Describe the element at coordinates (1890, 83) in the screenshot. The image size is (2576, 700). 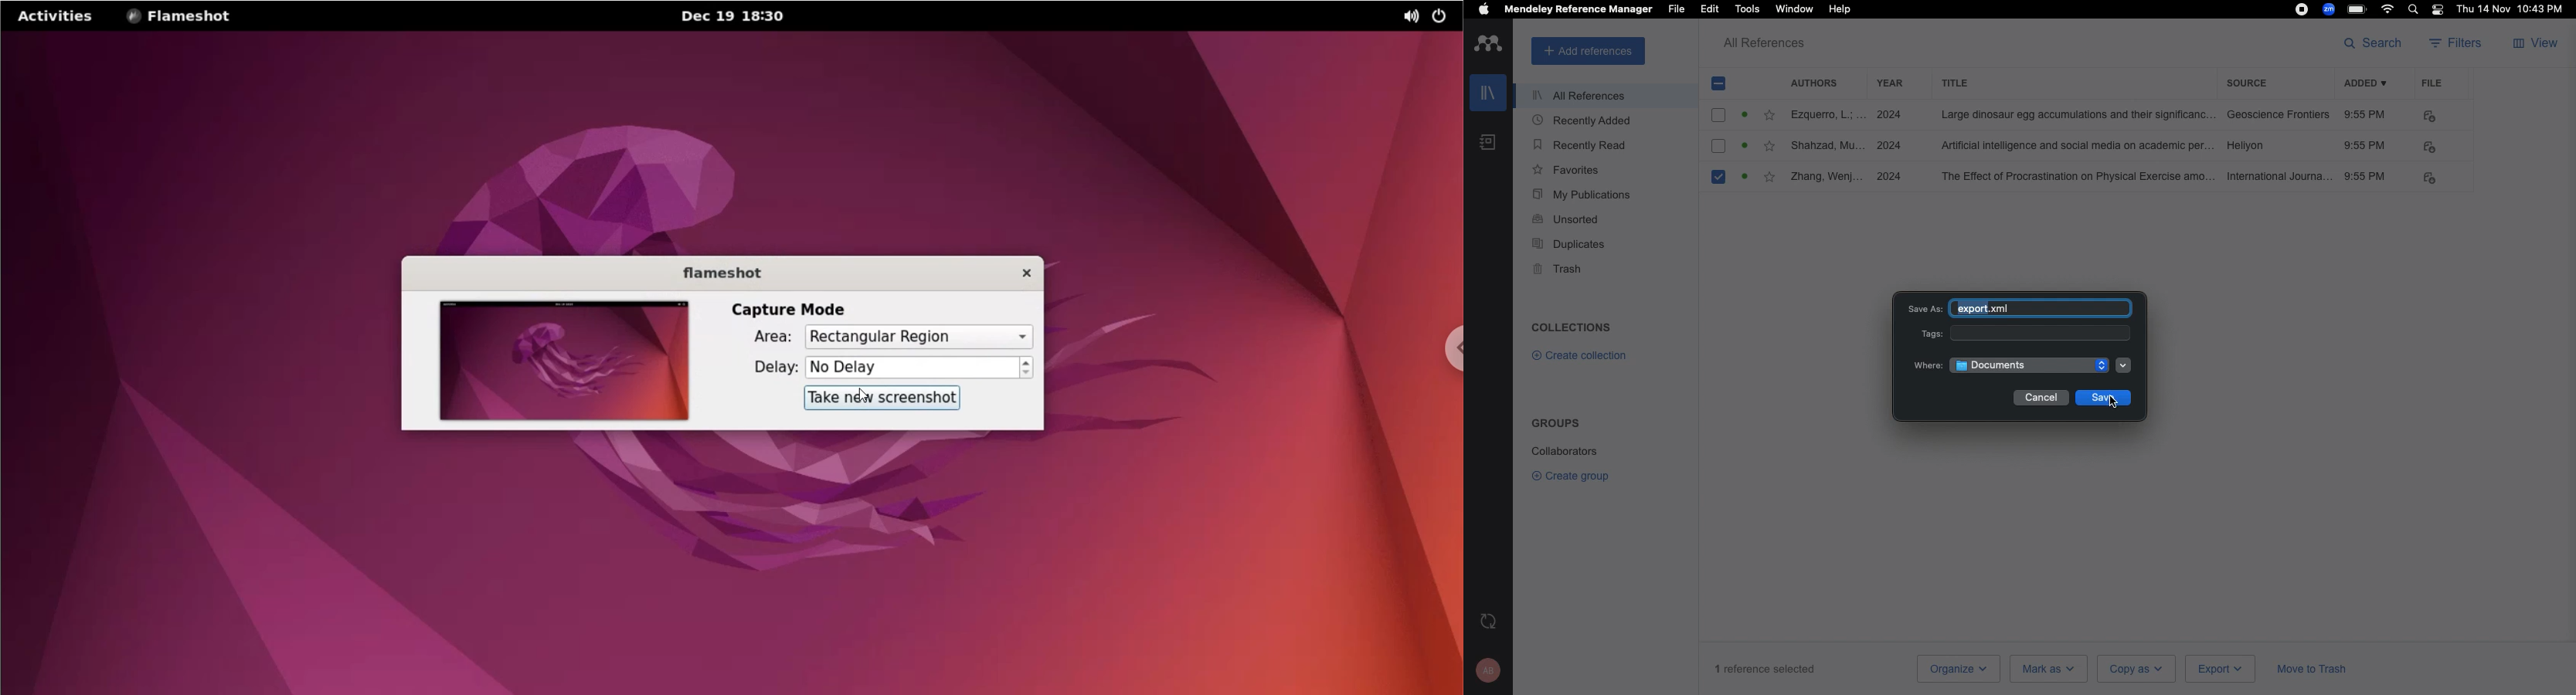
I see `Year` at that location.